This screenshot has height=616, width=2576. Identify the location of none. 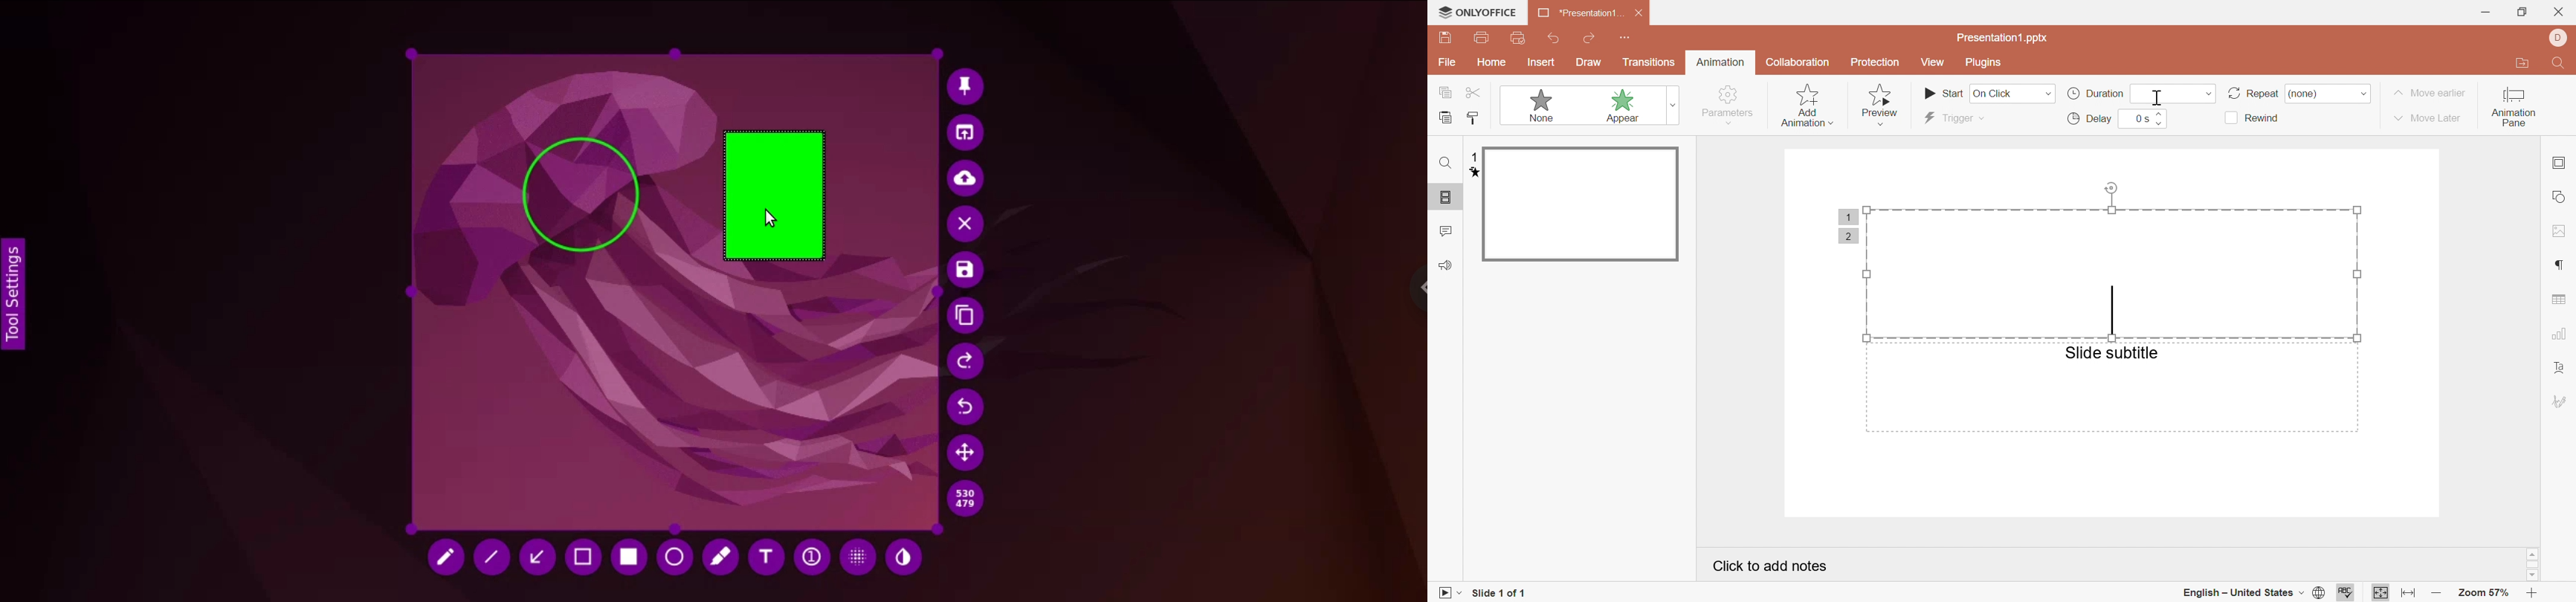
(2312, 93).